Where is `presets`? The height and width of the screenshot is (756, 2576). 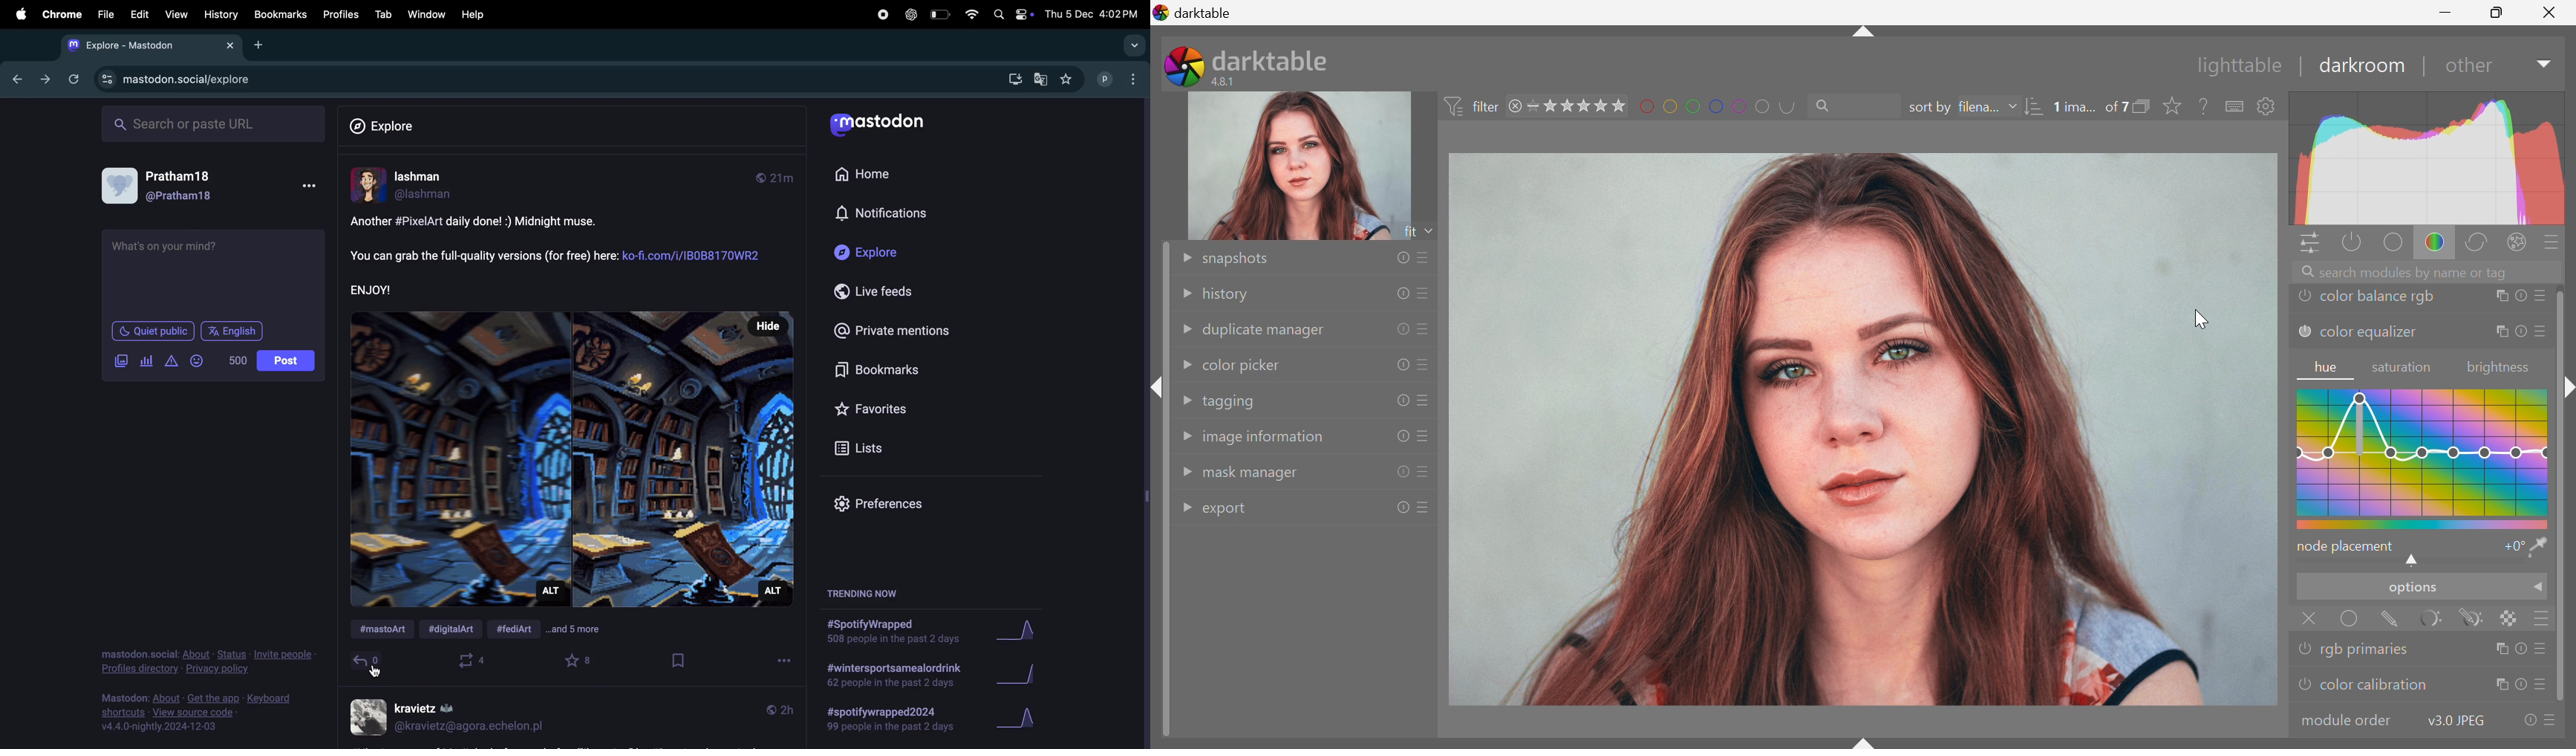
presets is located at coordinates (1424, 437).